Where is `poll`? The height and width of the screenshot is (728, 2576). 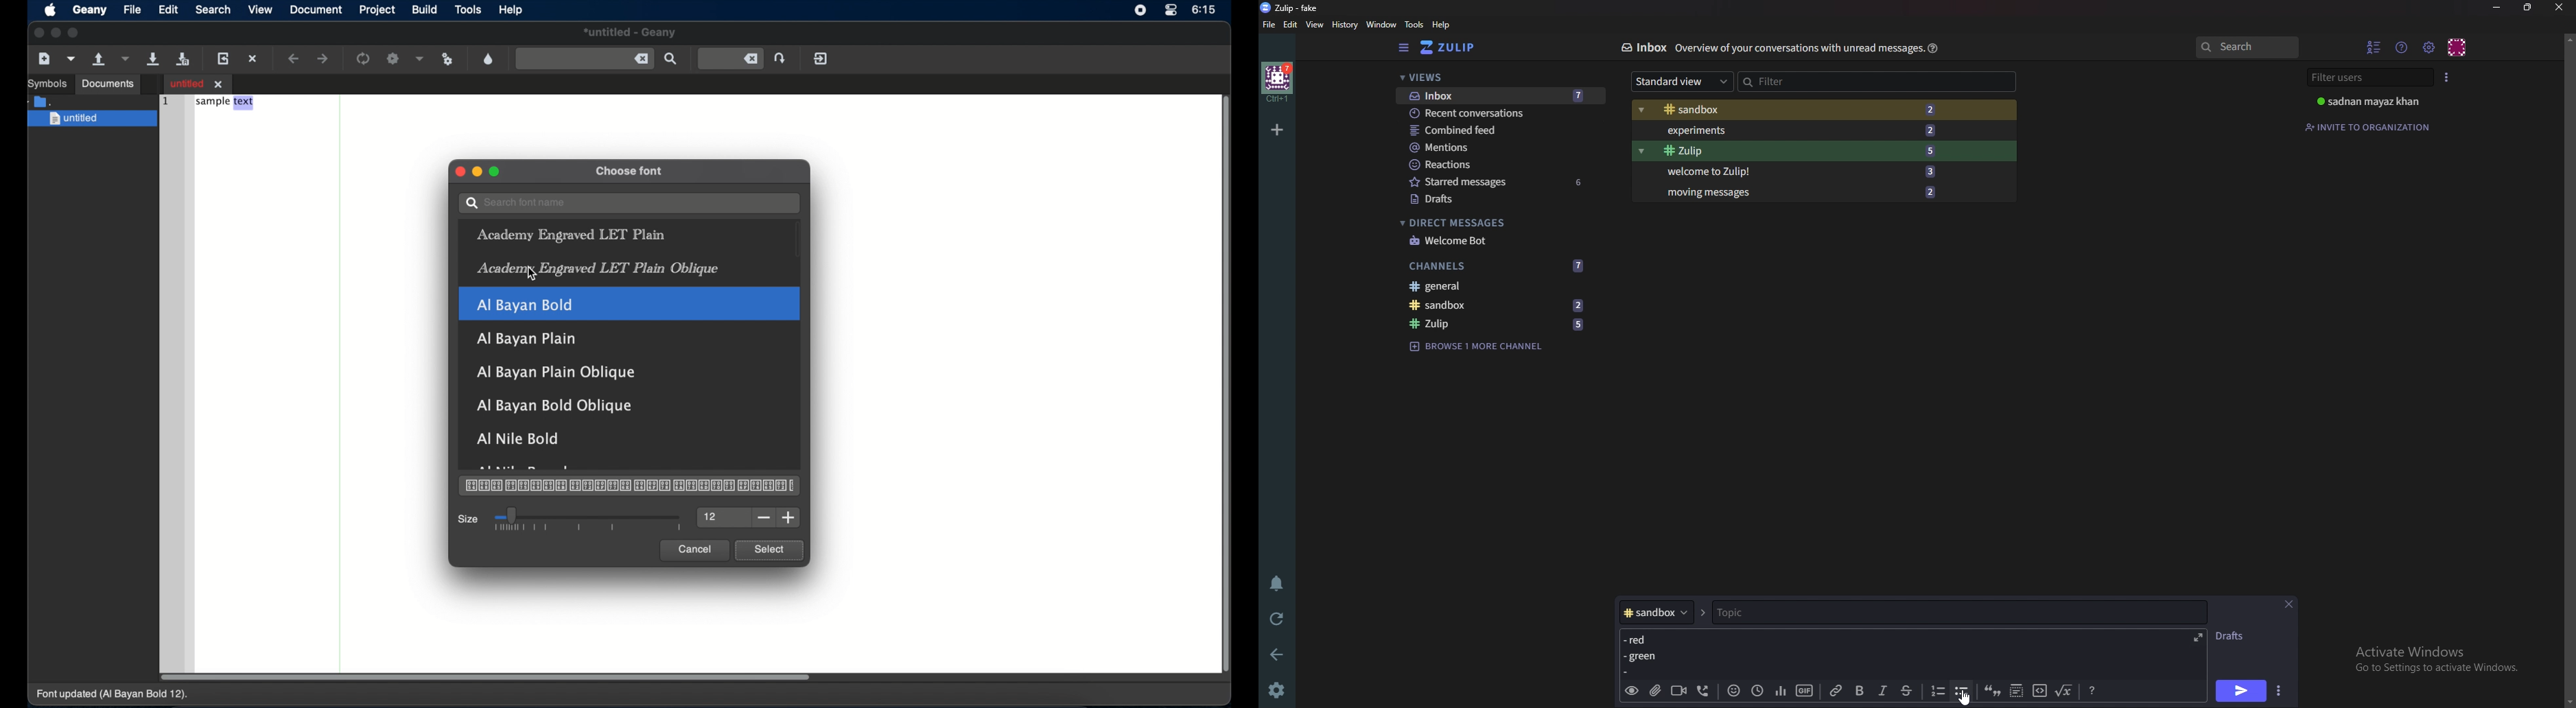 poll is located at coordinates (1781, 689).